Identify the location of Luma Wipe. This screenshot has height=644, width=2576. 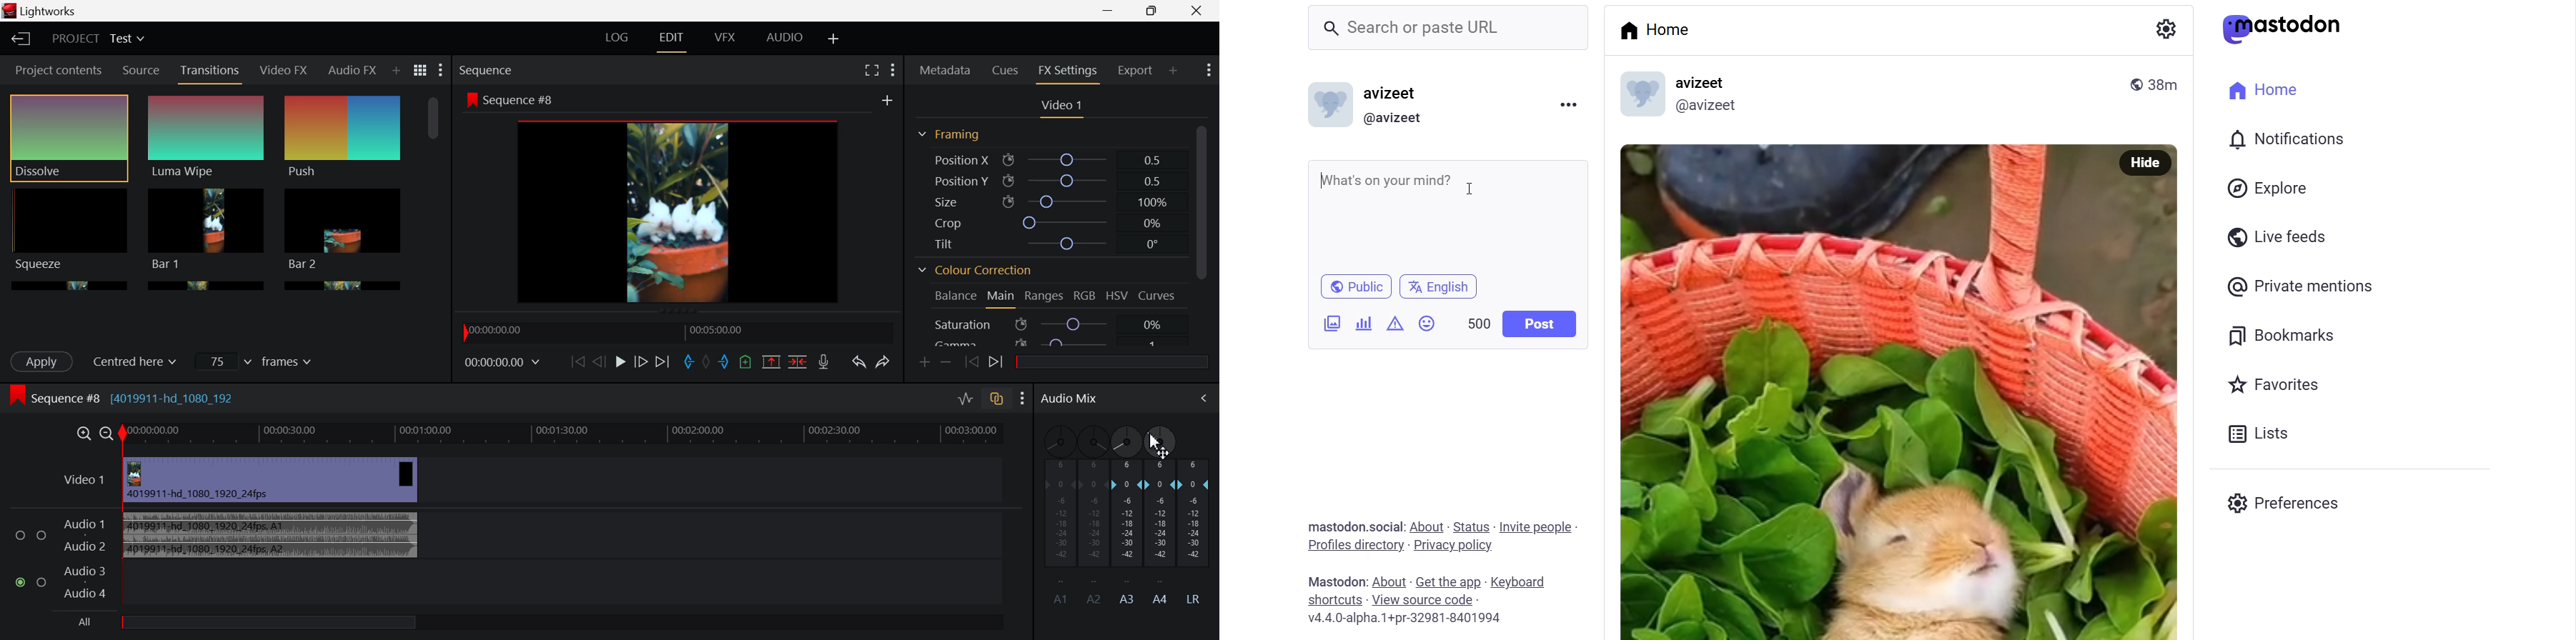
(206, 138).